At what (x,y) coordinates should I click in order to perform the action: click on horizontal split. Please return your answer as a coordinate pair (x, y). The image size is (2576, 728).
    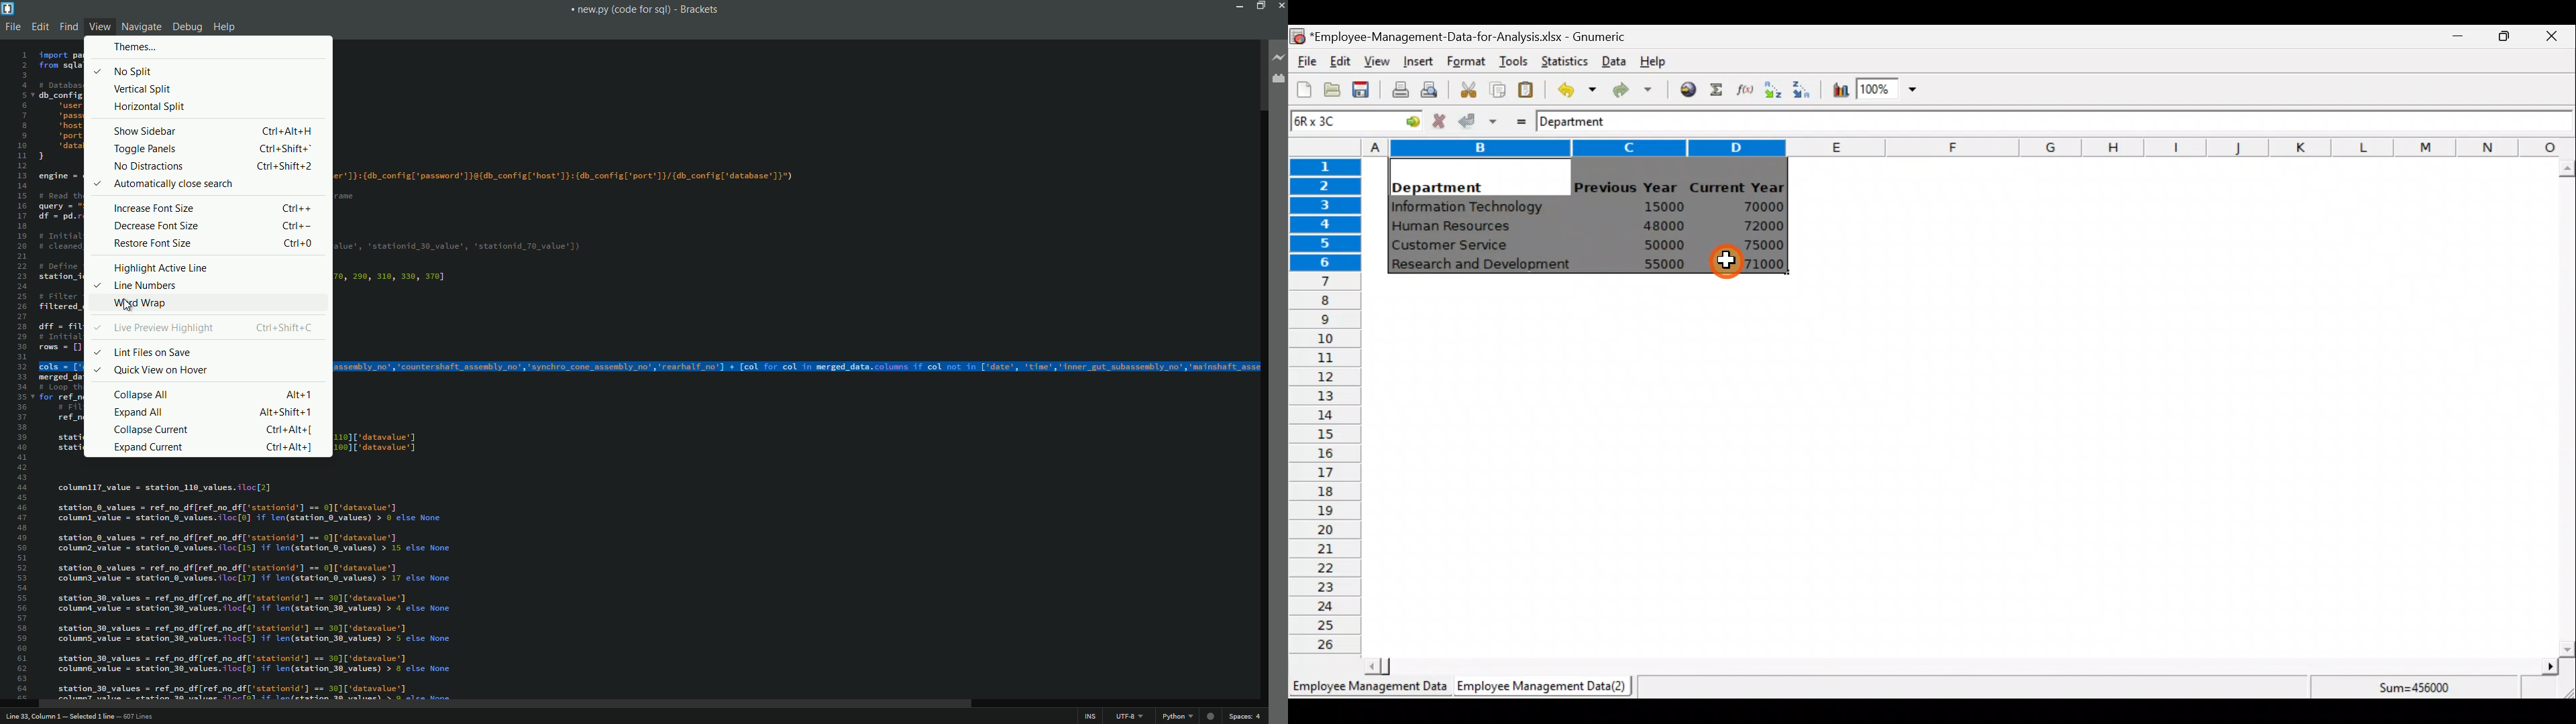
    Looking at the image, I should click on (150, 107).